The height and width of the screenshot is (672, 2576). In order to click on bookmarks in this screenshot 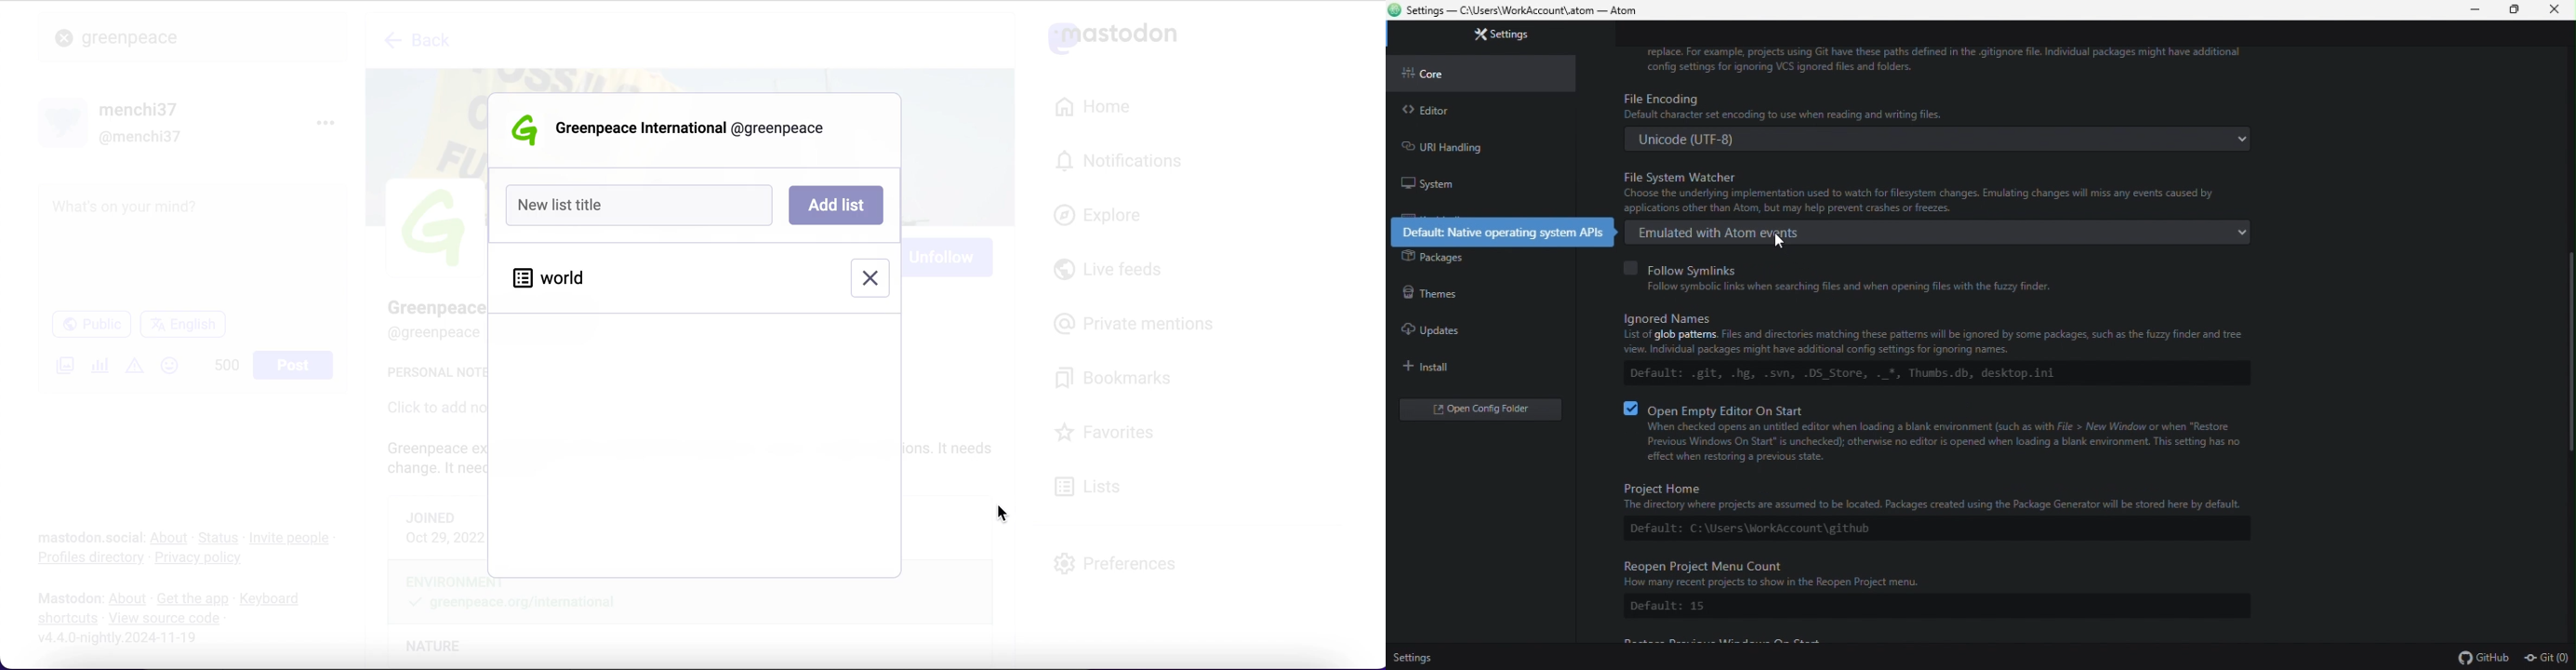, I will do `click(1117, 378)`.